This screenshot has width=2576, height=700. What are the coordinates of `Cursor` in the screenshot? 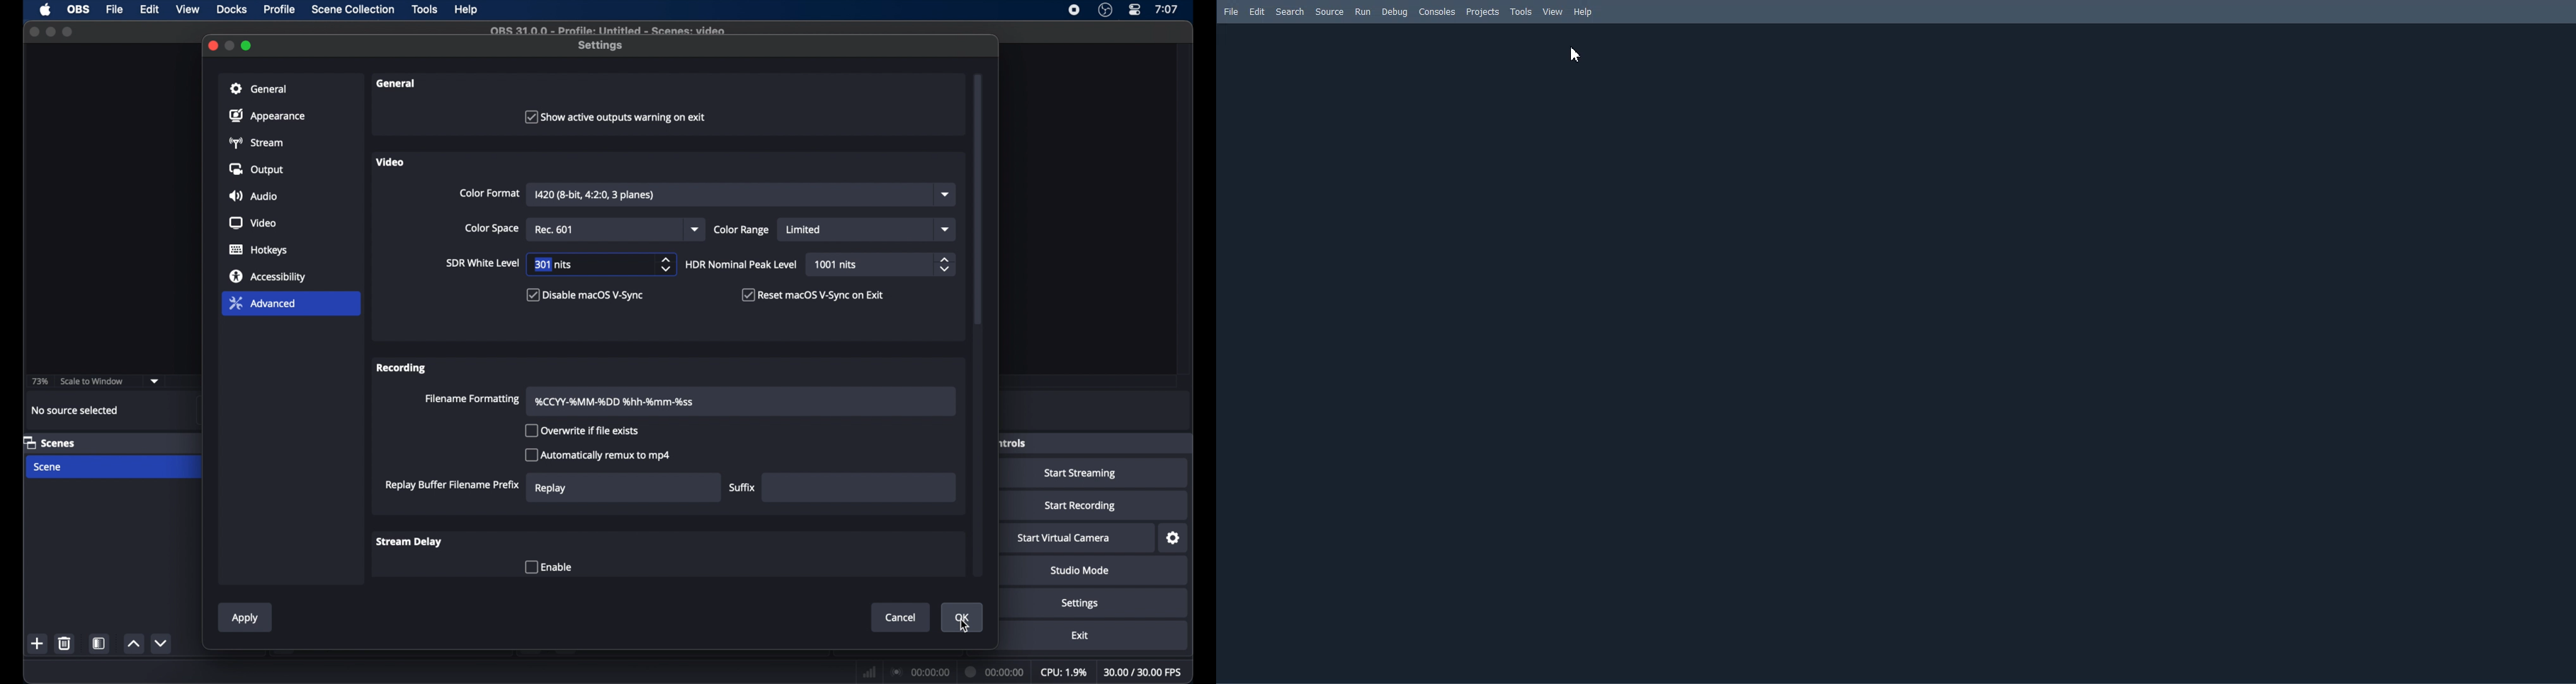 It's located at (1576, 55).